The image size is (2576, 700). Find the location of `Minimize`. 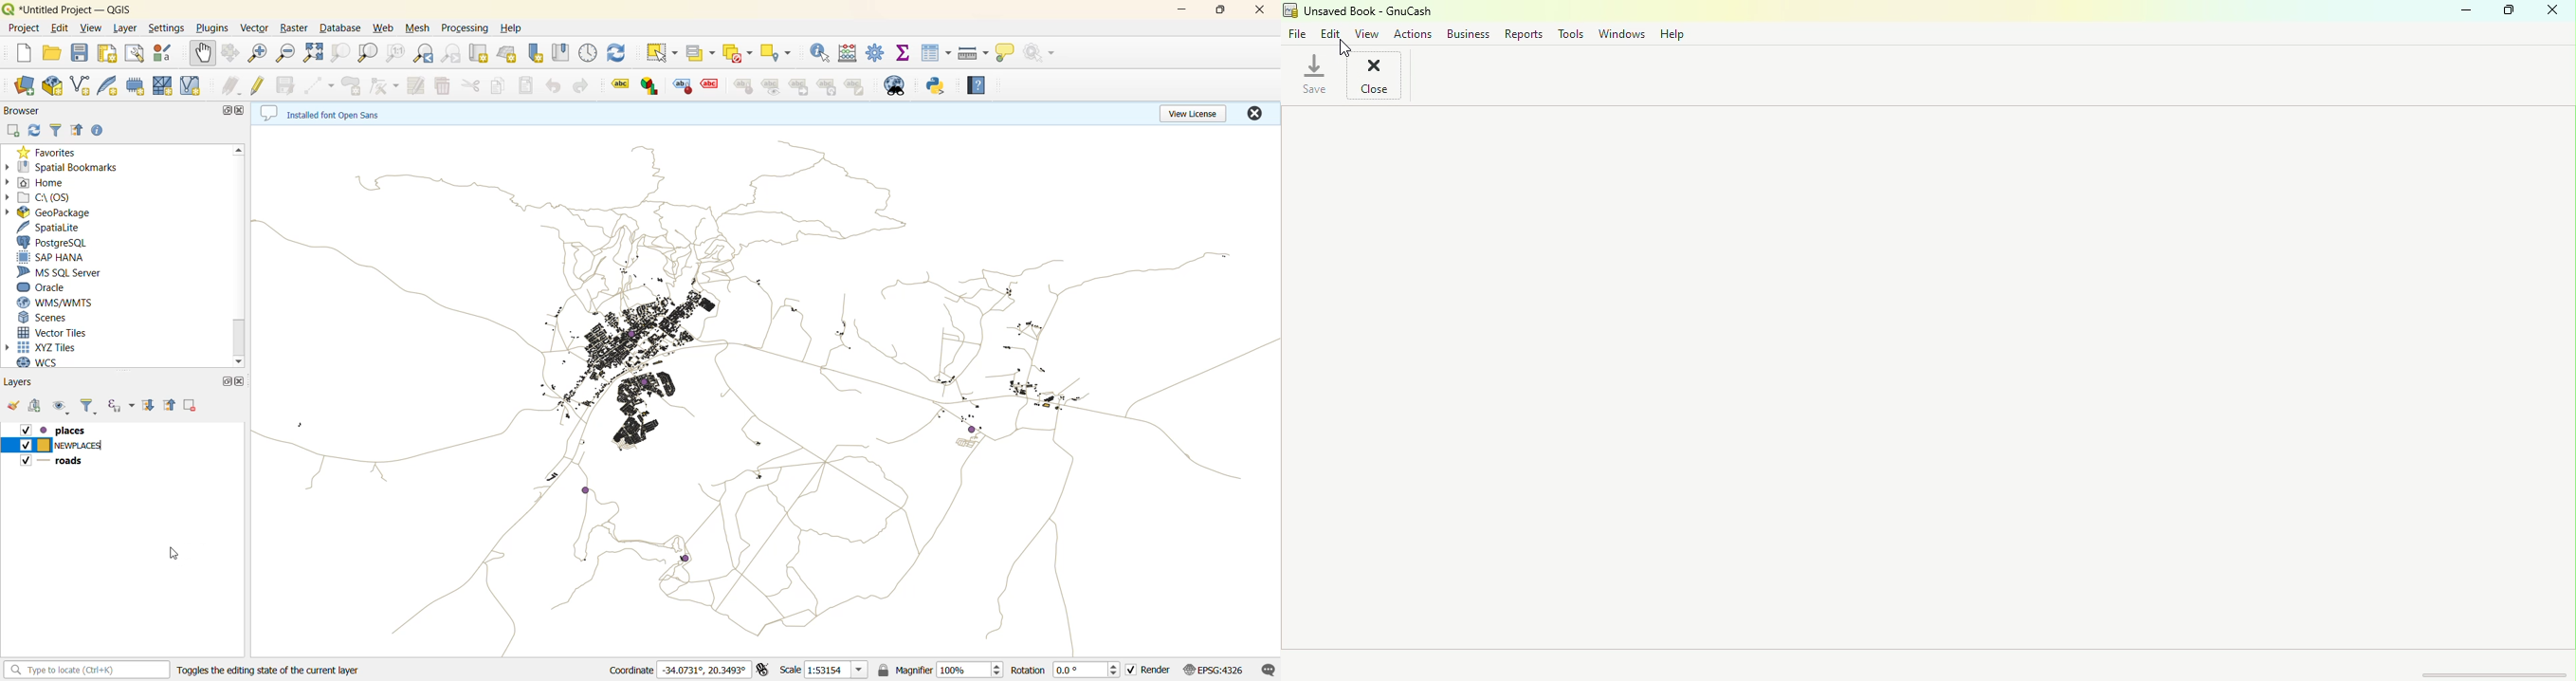

Minimize is located at coordinates (2469, 10).